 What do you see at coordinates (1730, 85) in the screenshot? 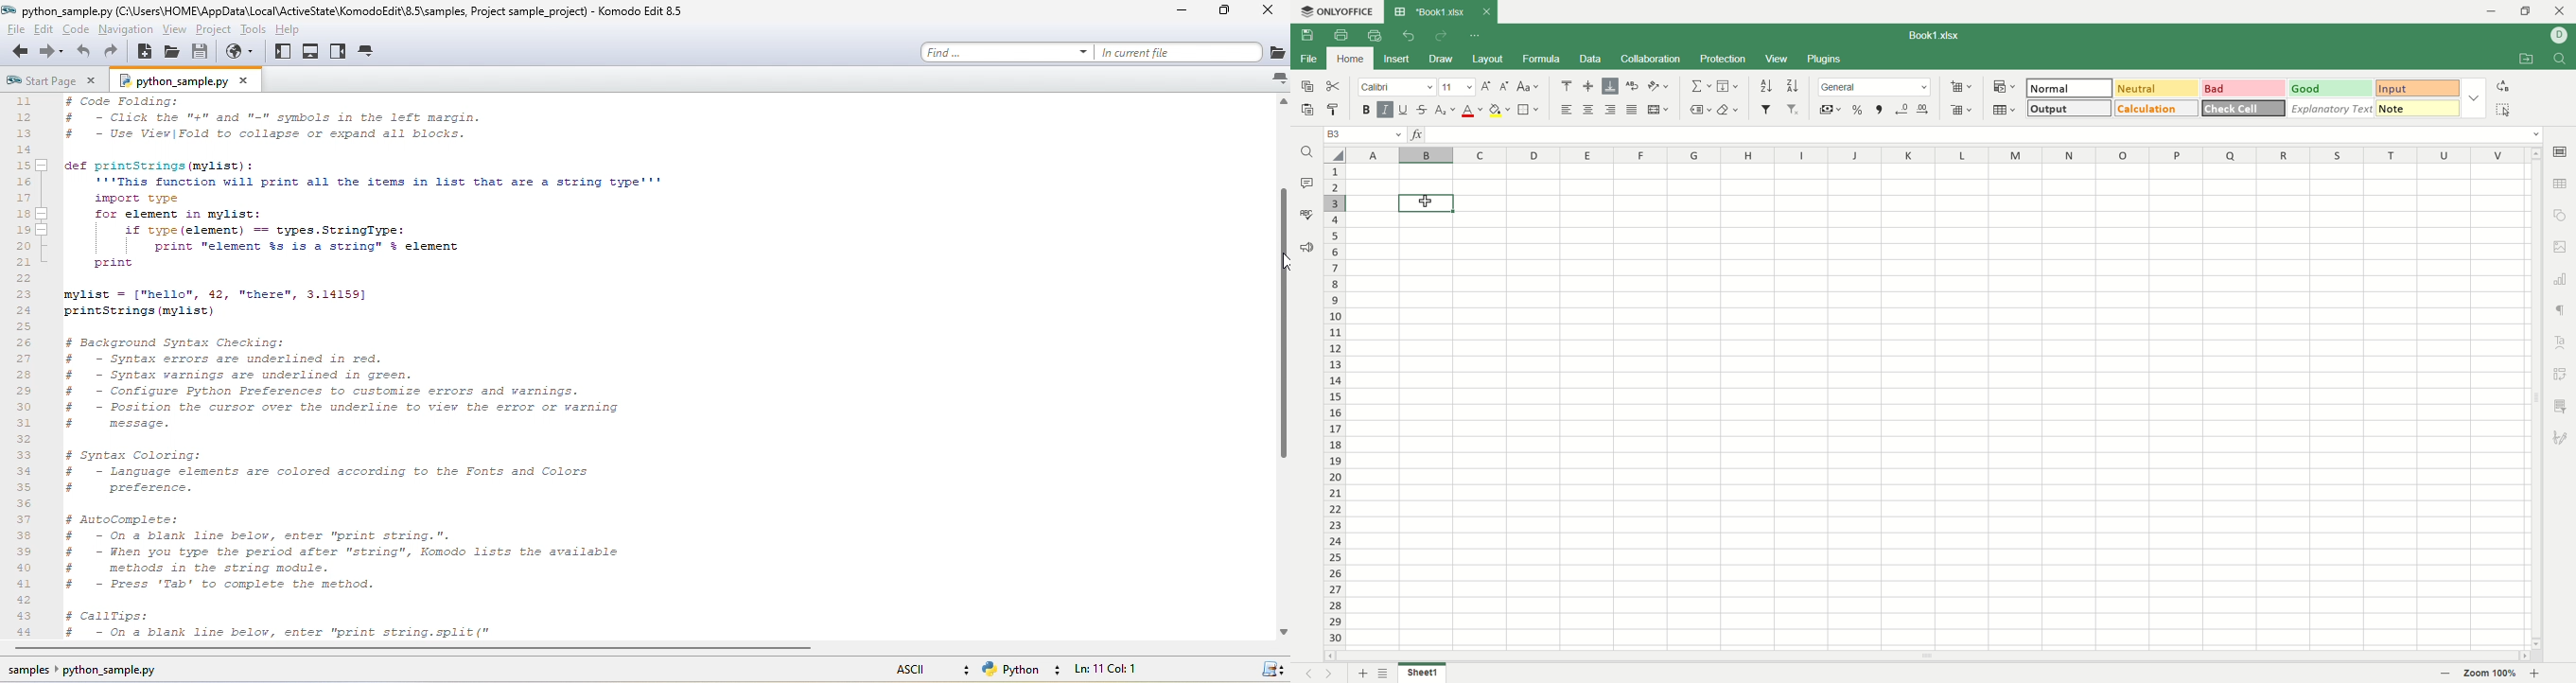
I see `fill` at bounding box center [1730, 85].